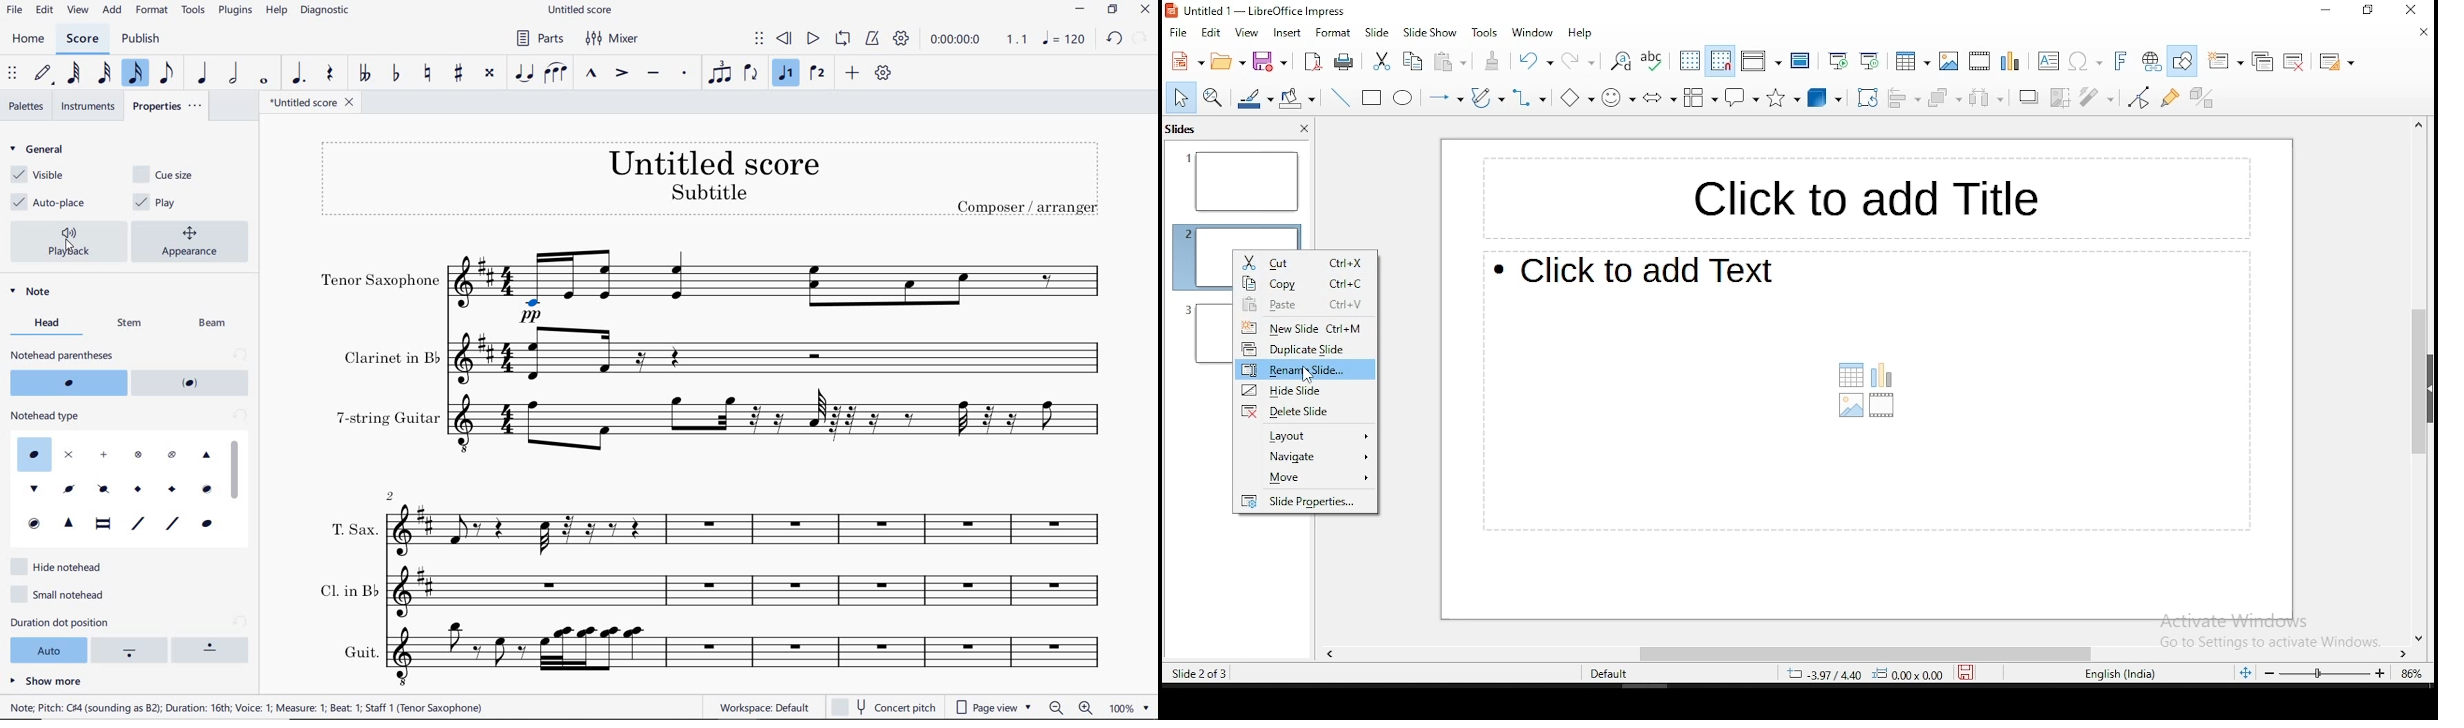 Image resolution: width=2464 pixels, height=728 pixels. I want to click on close, so click(1146, 10).